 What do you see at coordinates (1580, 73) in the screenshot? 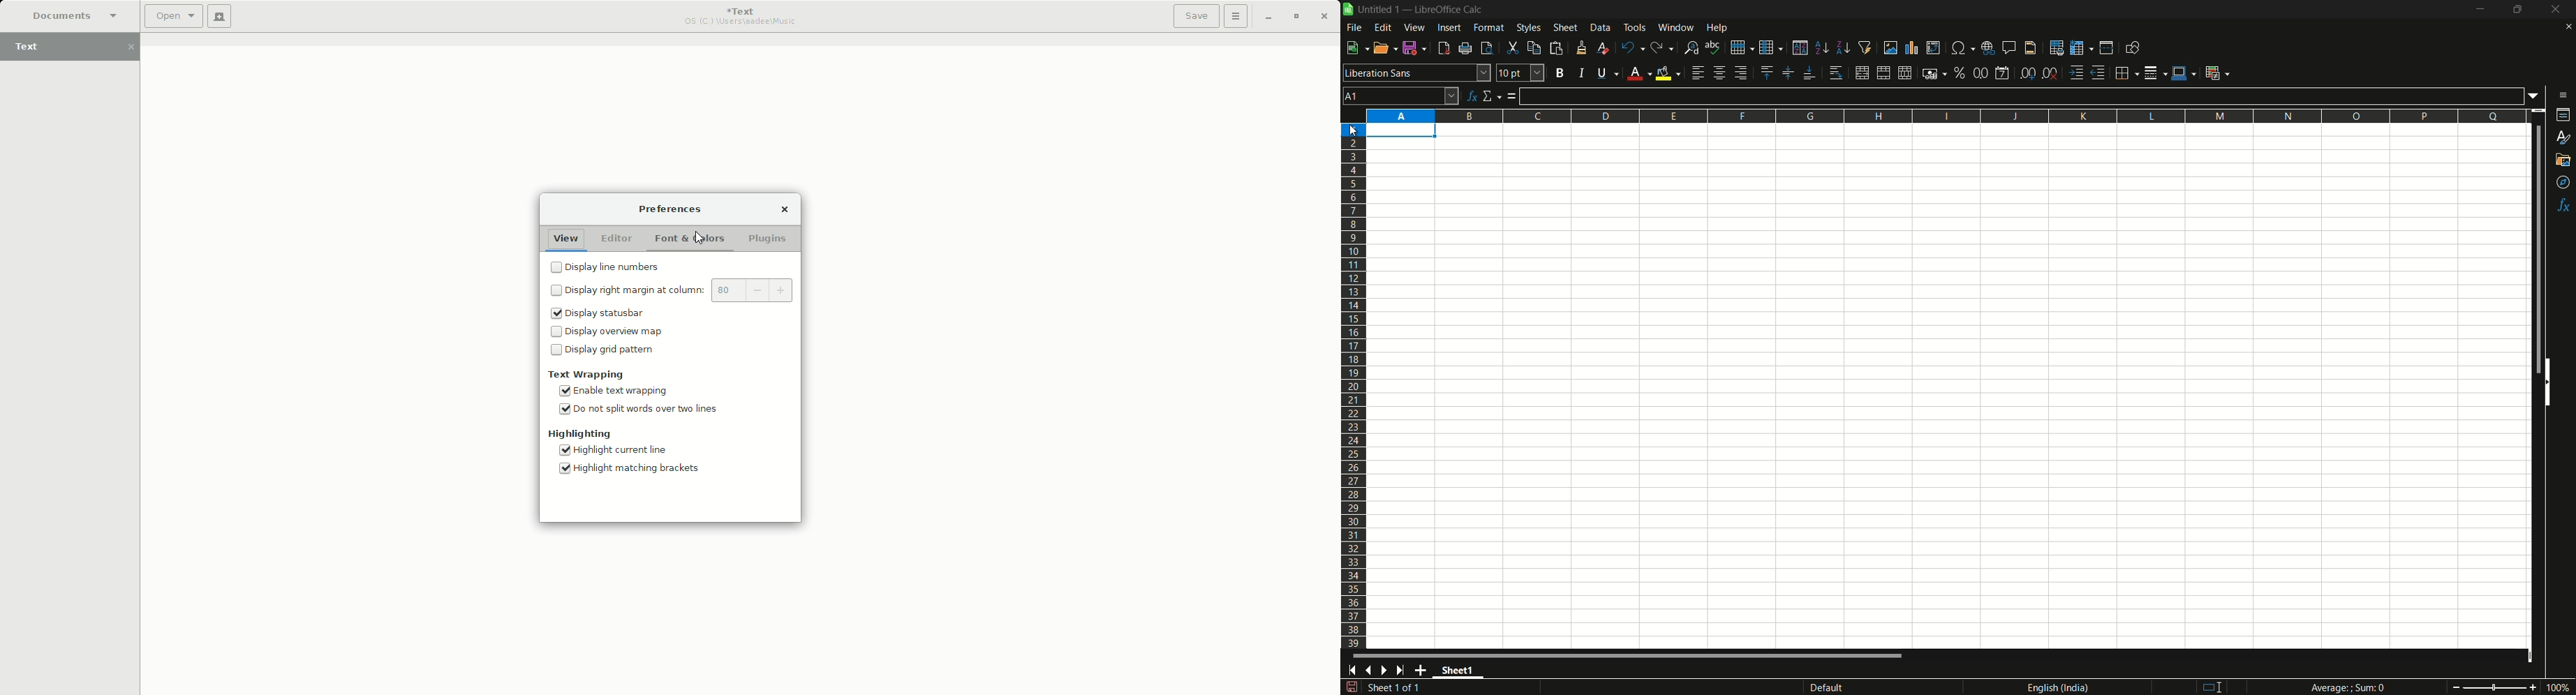
I see `italic` at bounding box center [1580, 73].